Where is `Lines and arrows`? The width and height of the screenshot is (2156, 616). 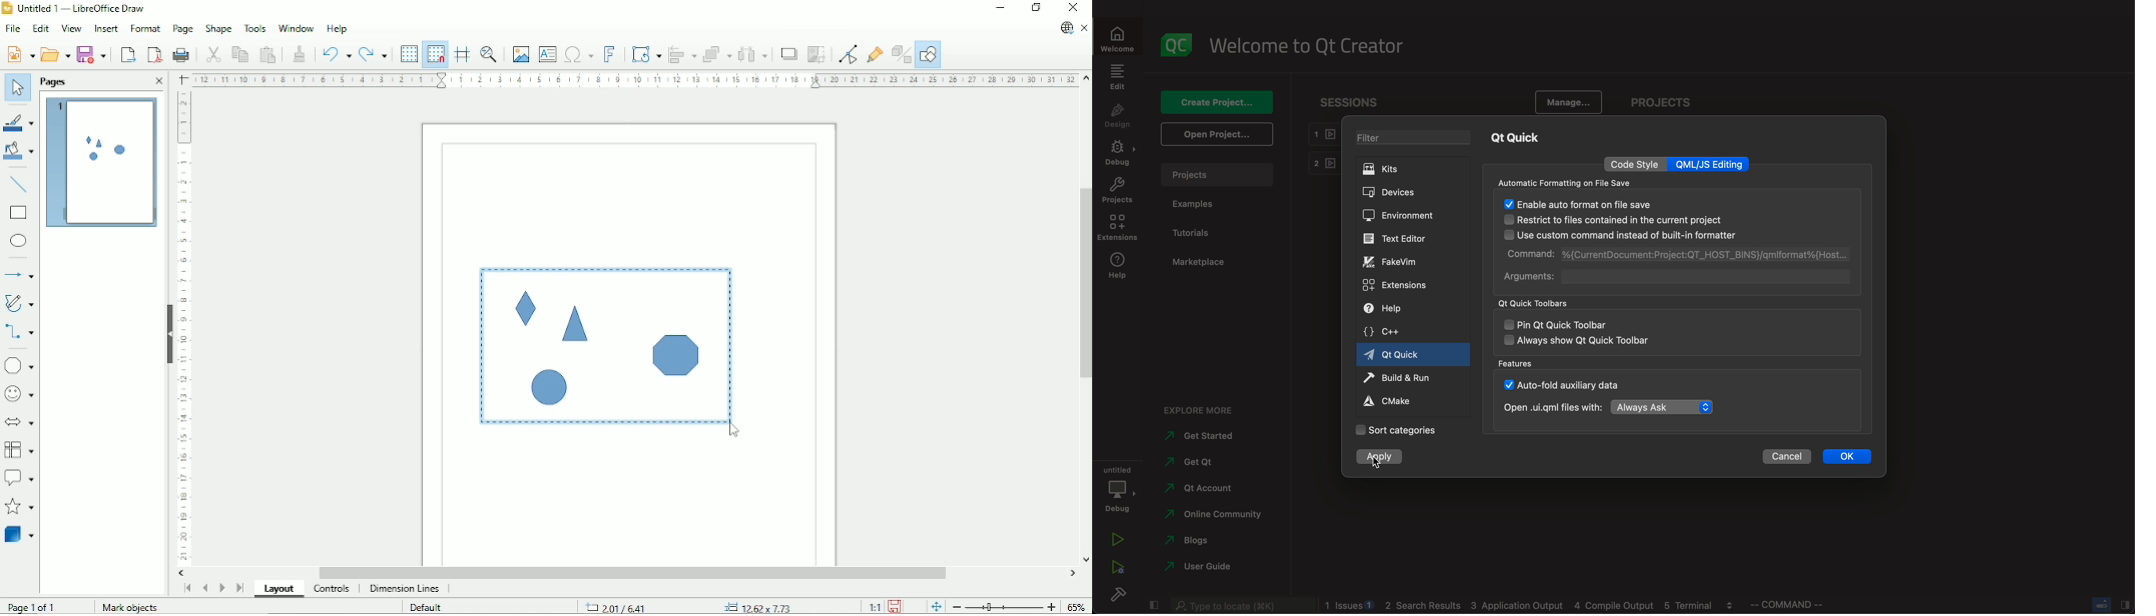
Lines and arrows is located at coordinates (21, 276).